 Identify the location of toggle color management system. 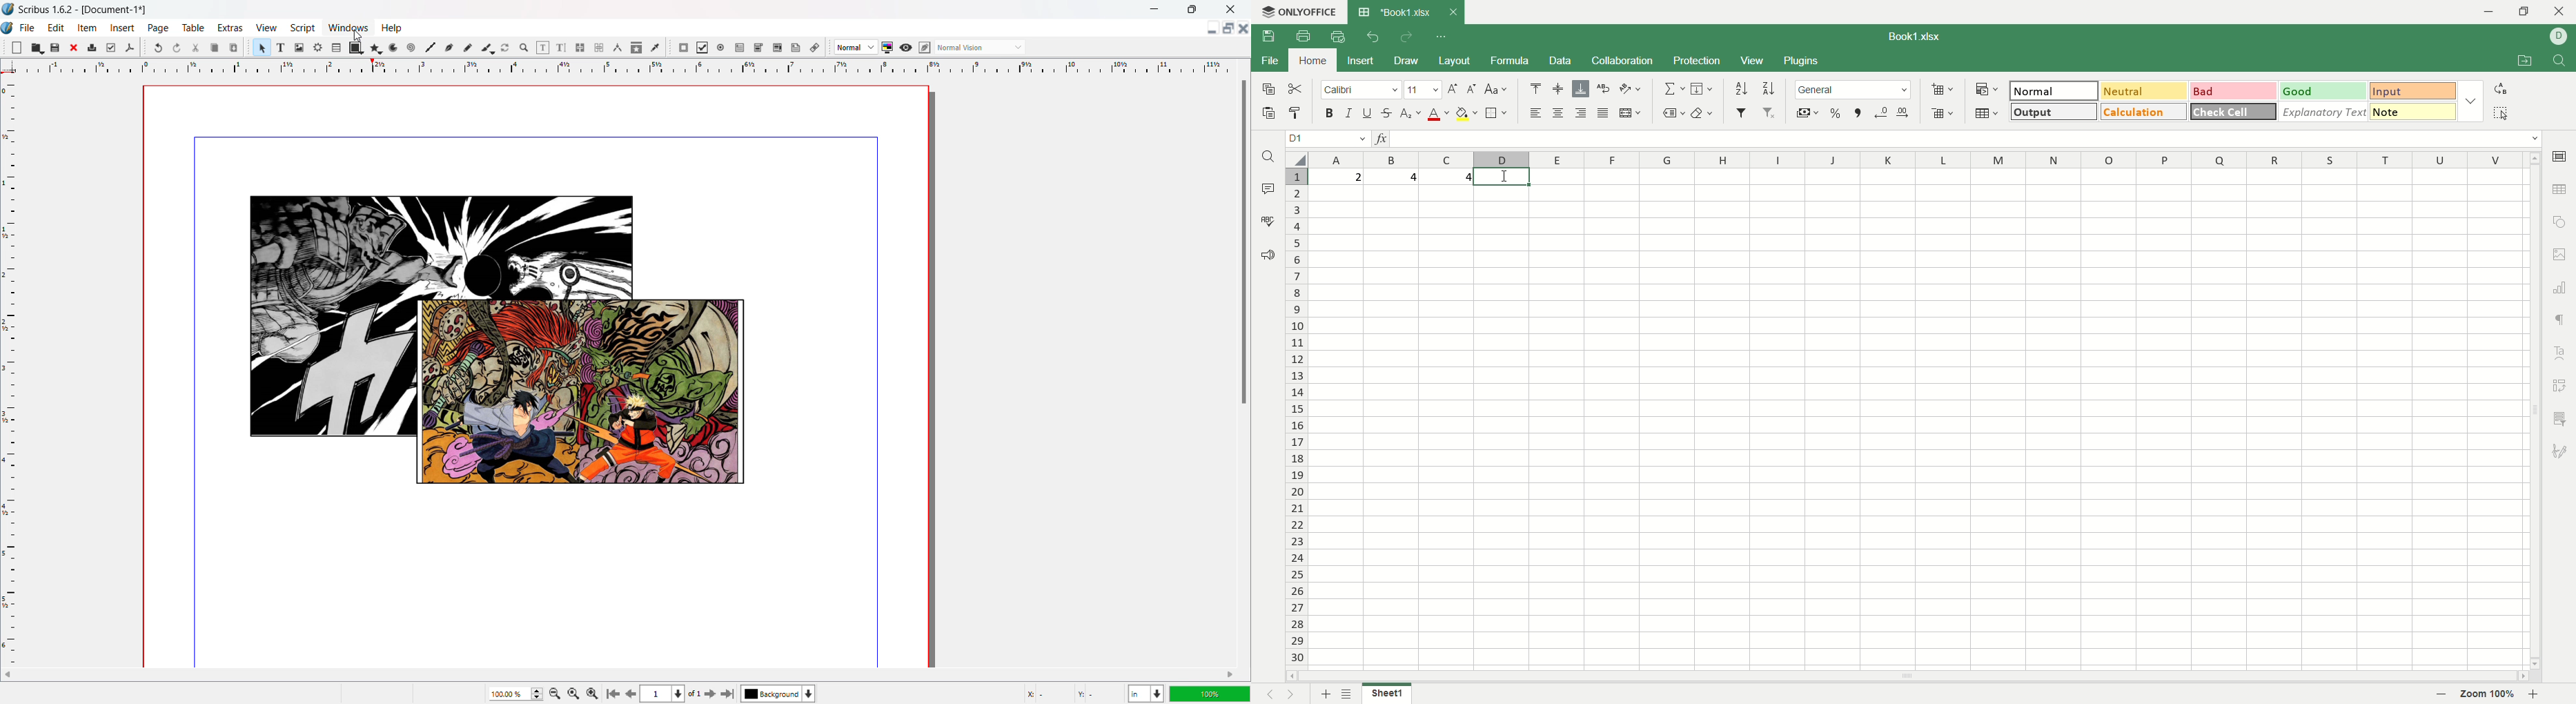
(887, 48).